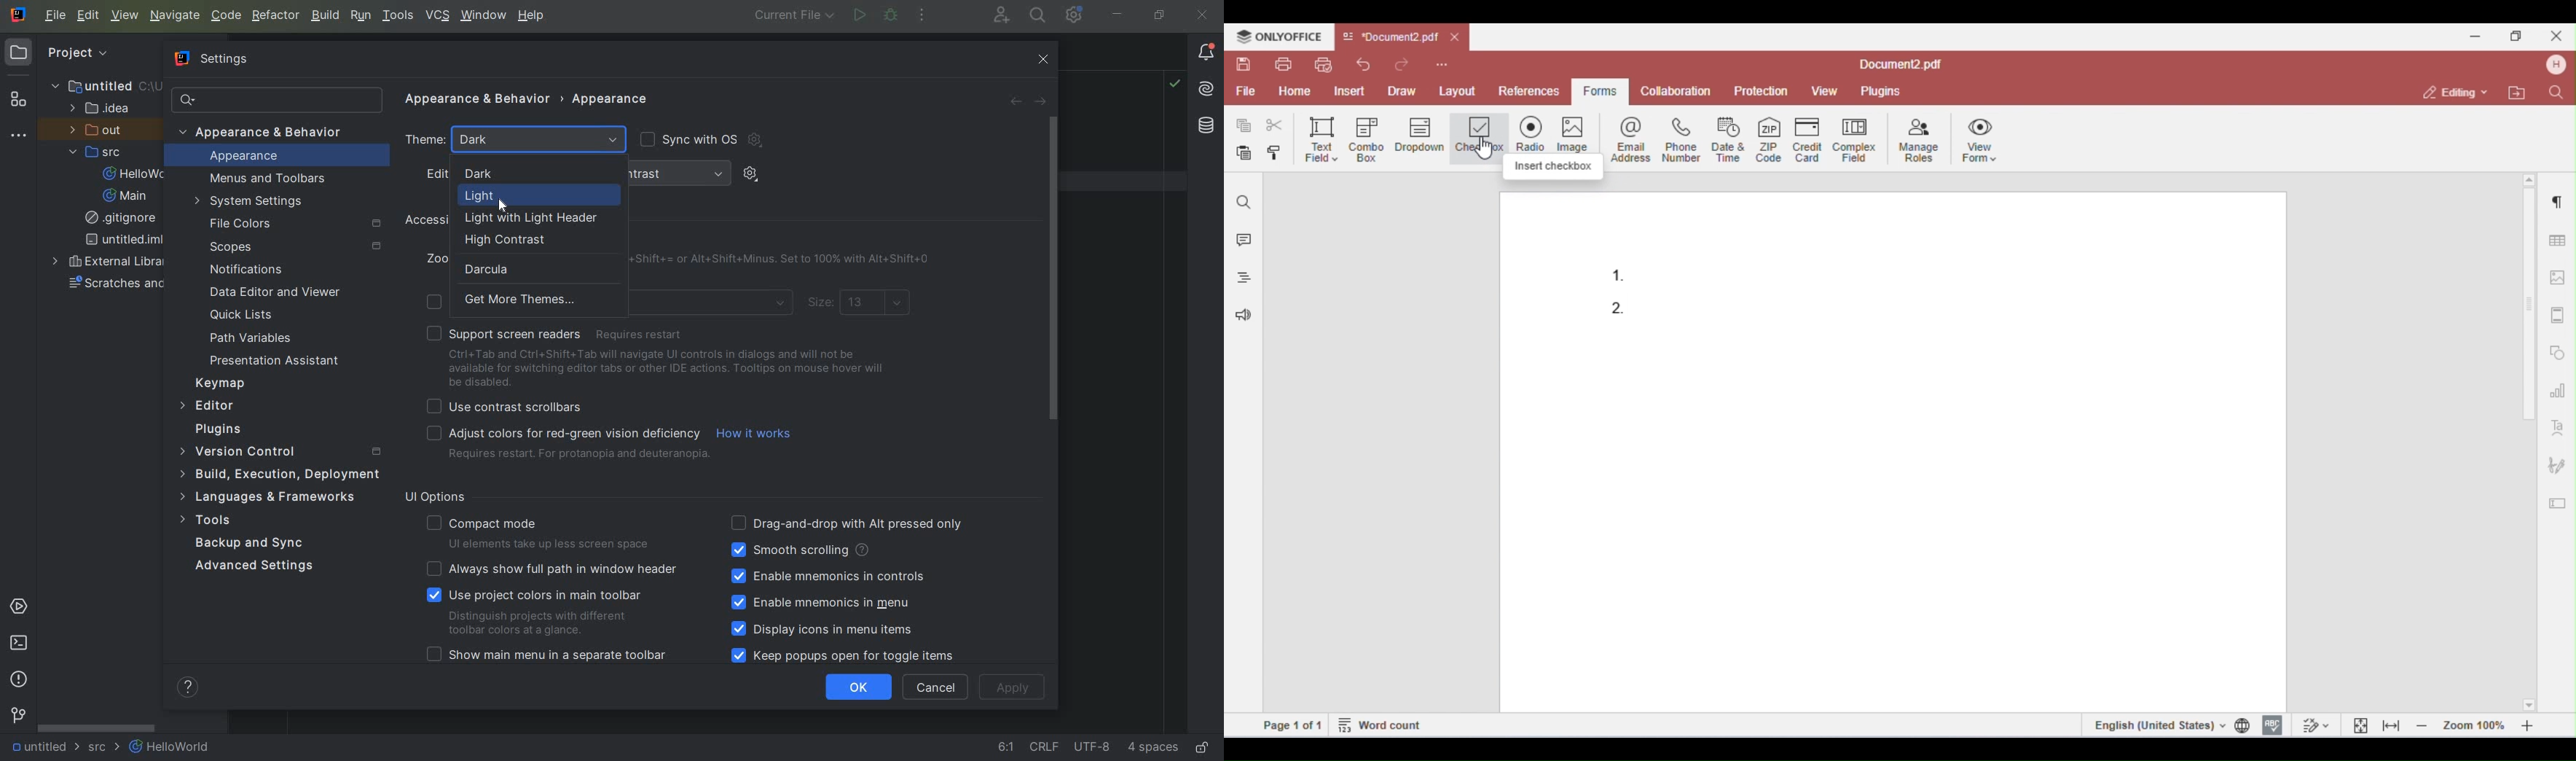 This screenshot has height=784, width=2576. Describe the element at coordinates (284, 157) in the screenshot. I see `APPEARANCE(selected)` at that location.